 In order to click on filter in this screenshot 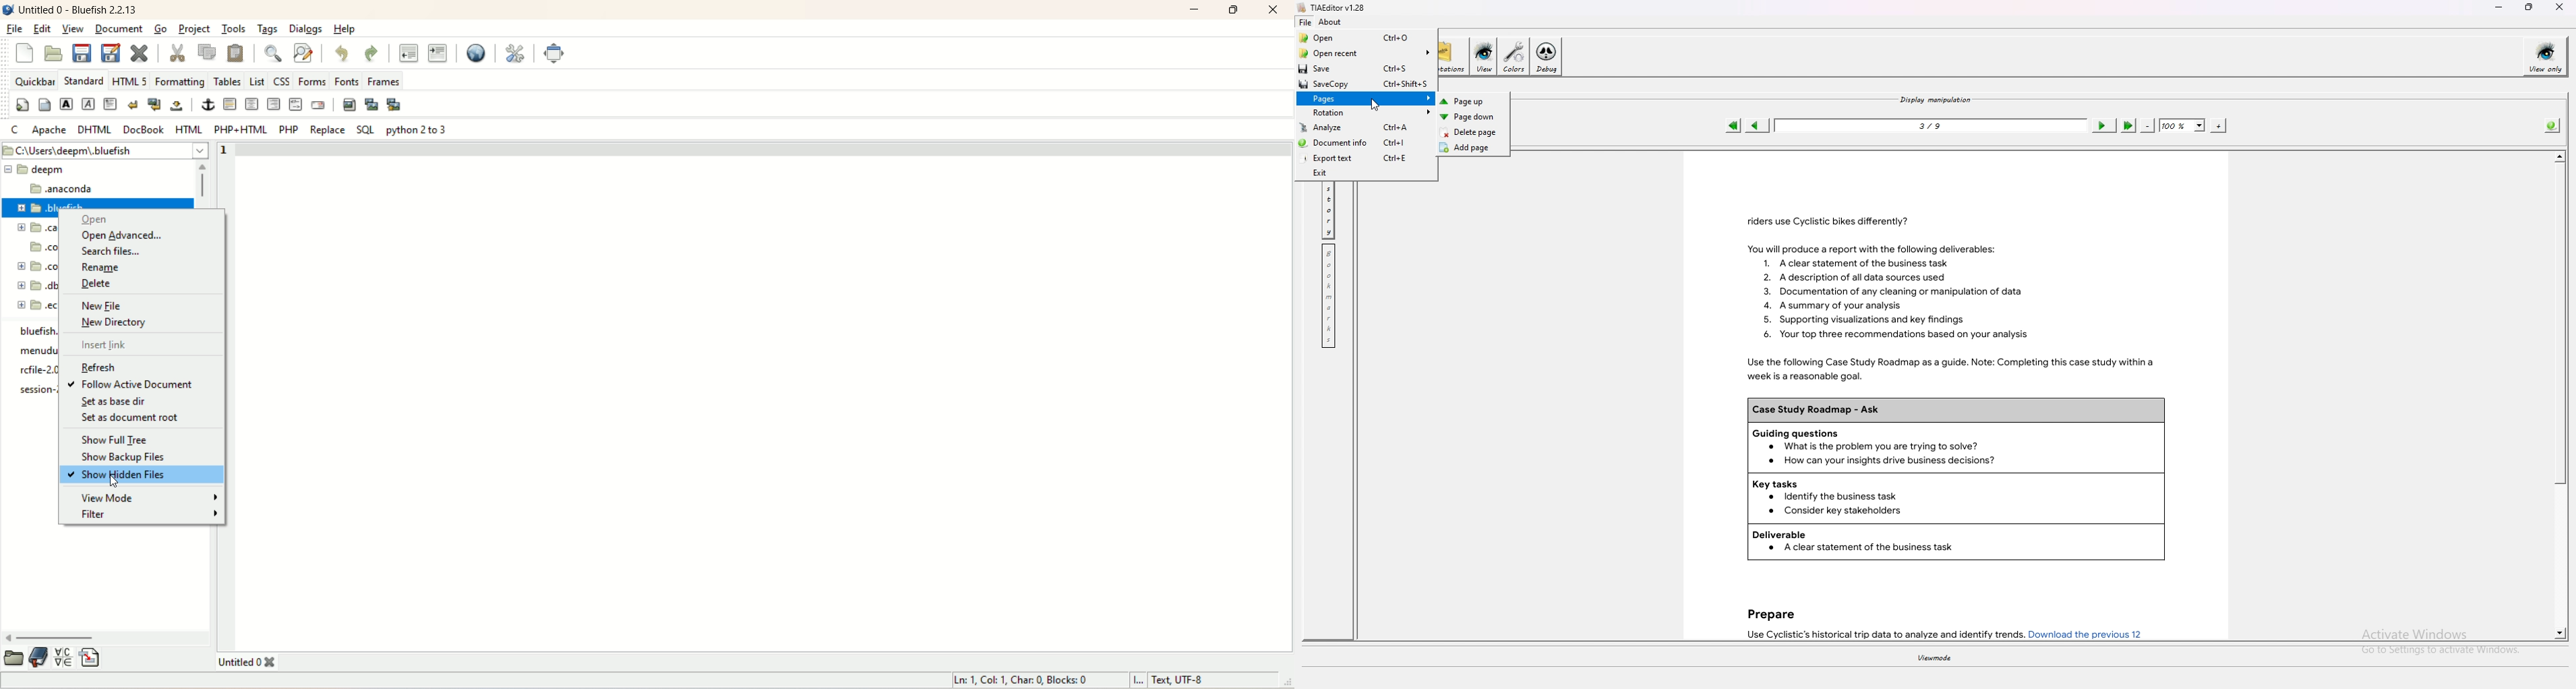, I will do `click(147, 514)`.